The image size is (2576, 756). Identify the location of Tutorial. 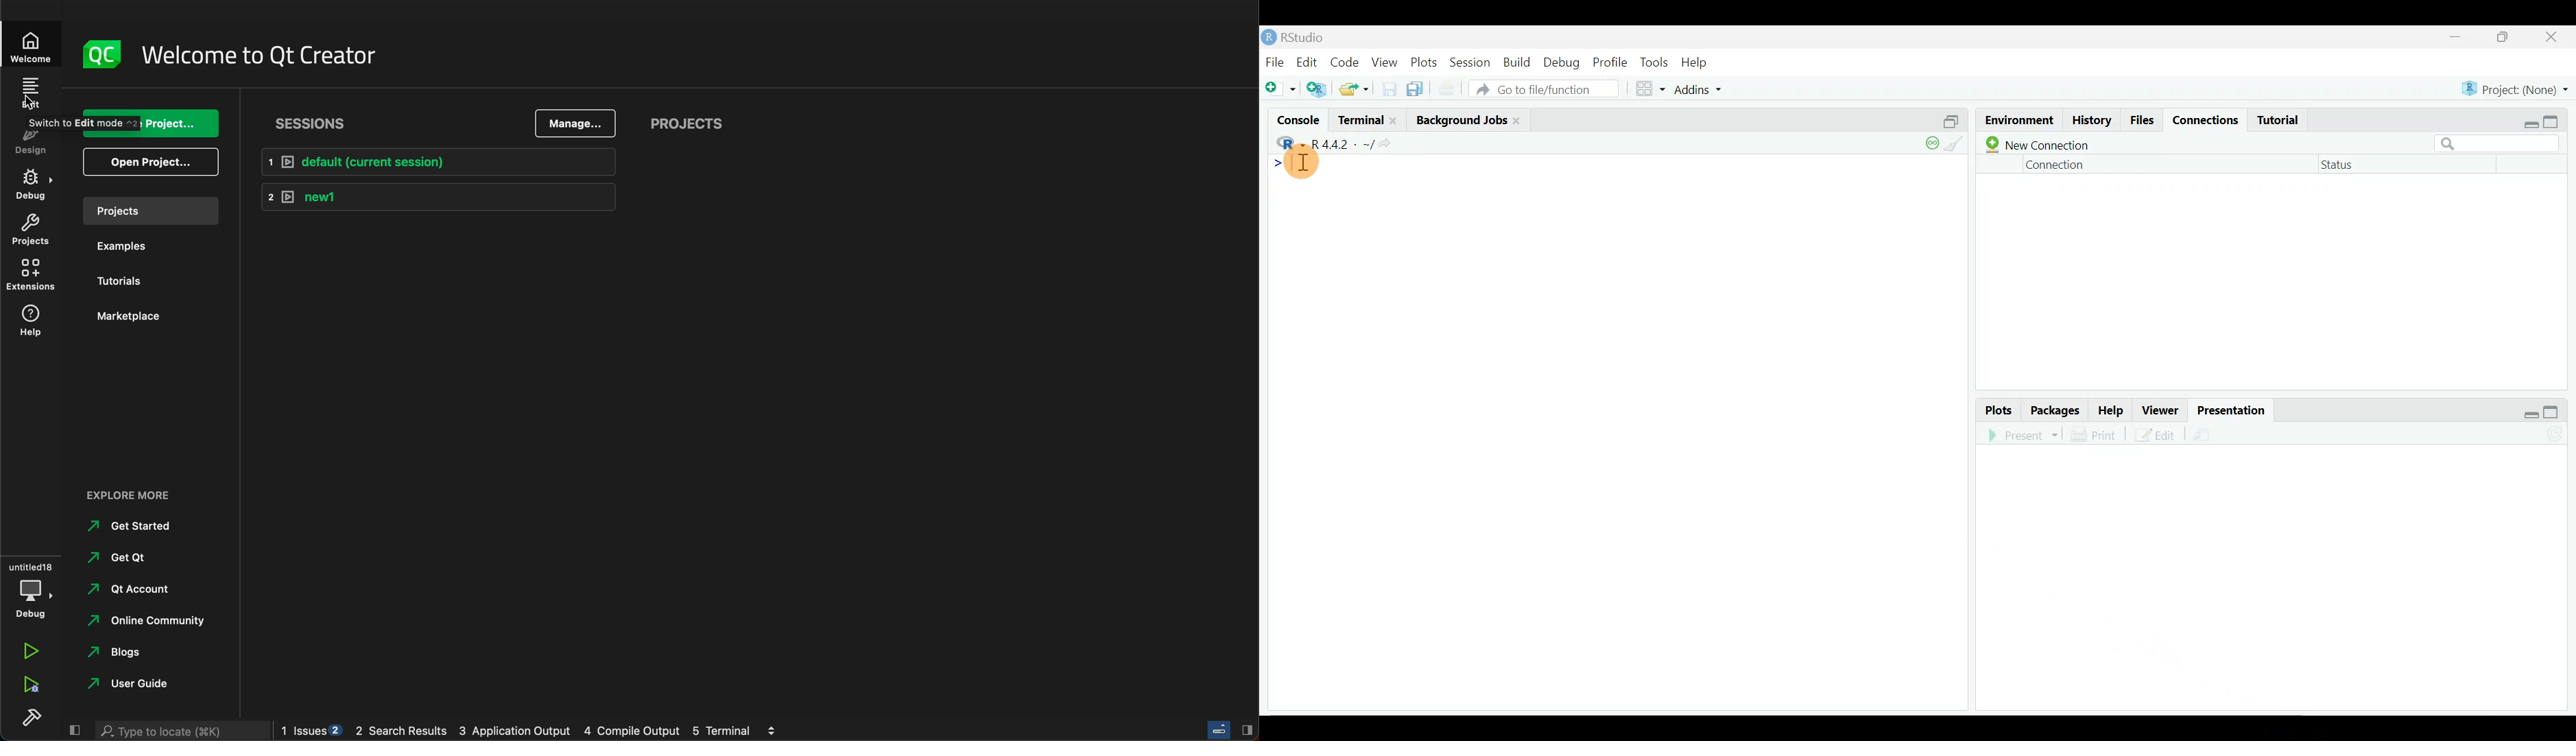
(2279, 115).